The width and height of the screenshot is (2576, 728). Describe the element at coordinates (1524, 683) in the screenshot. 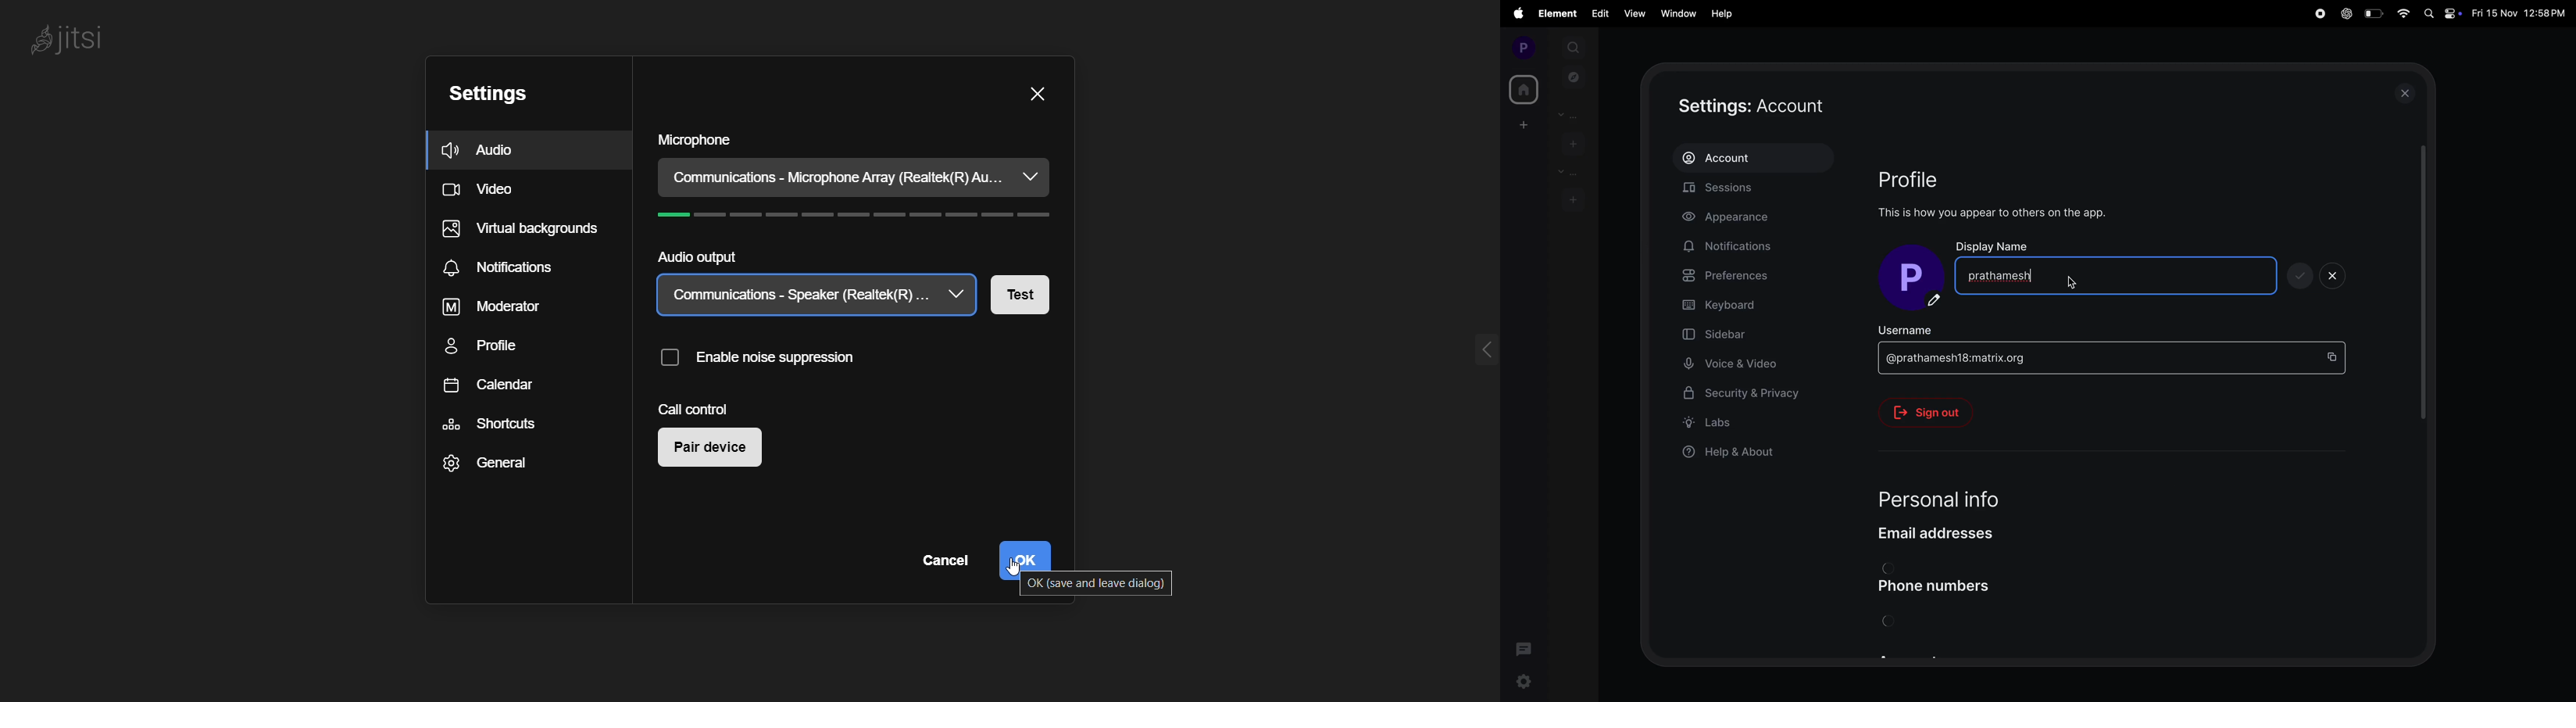

I see `settings` at that location.